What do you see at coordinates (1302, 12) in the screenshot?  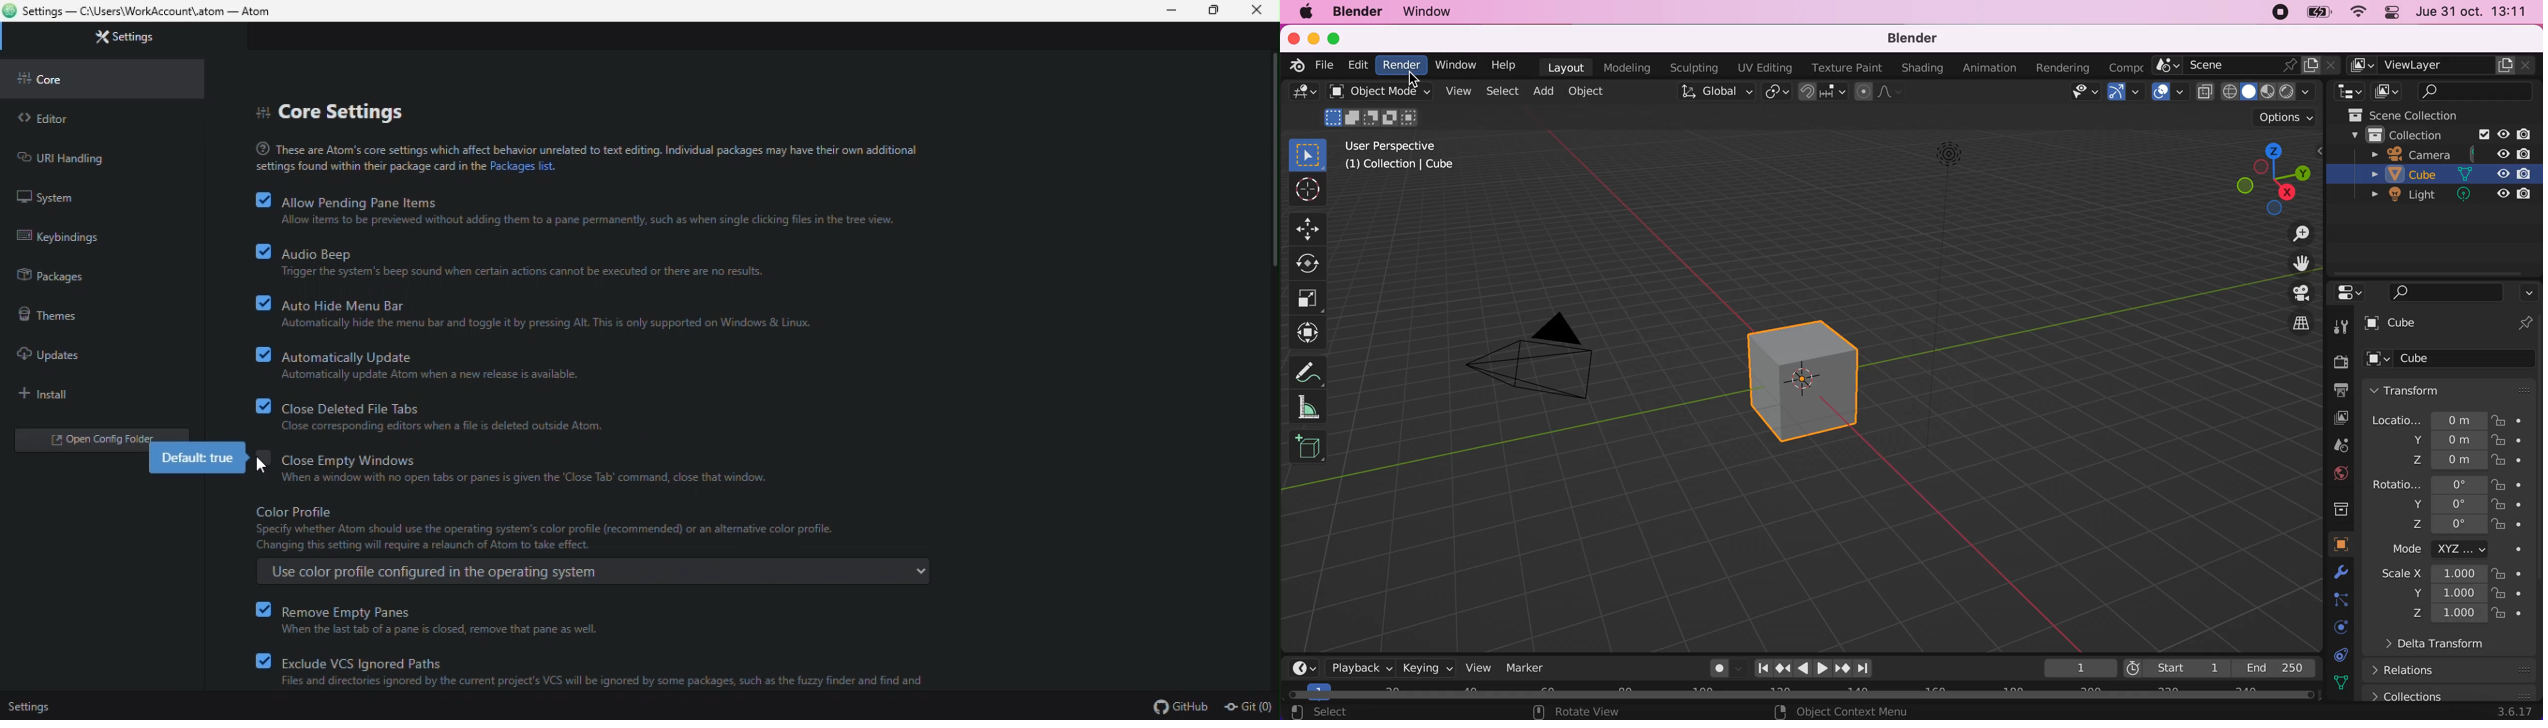 I see `mac logo` at bounding box center [1302, 12].